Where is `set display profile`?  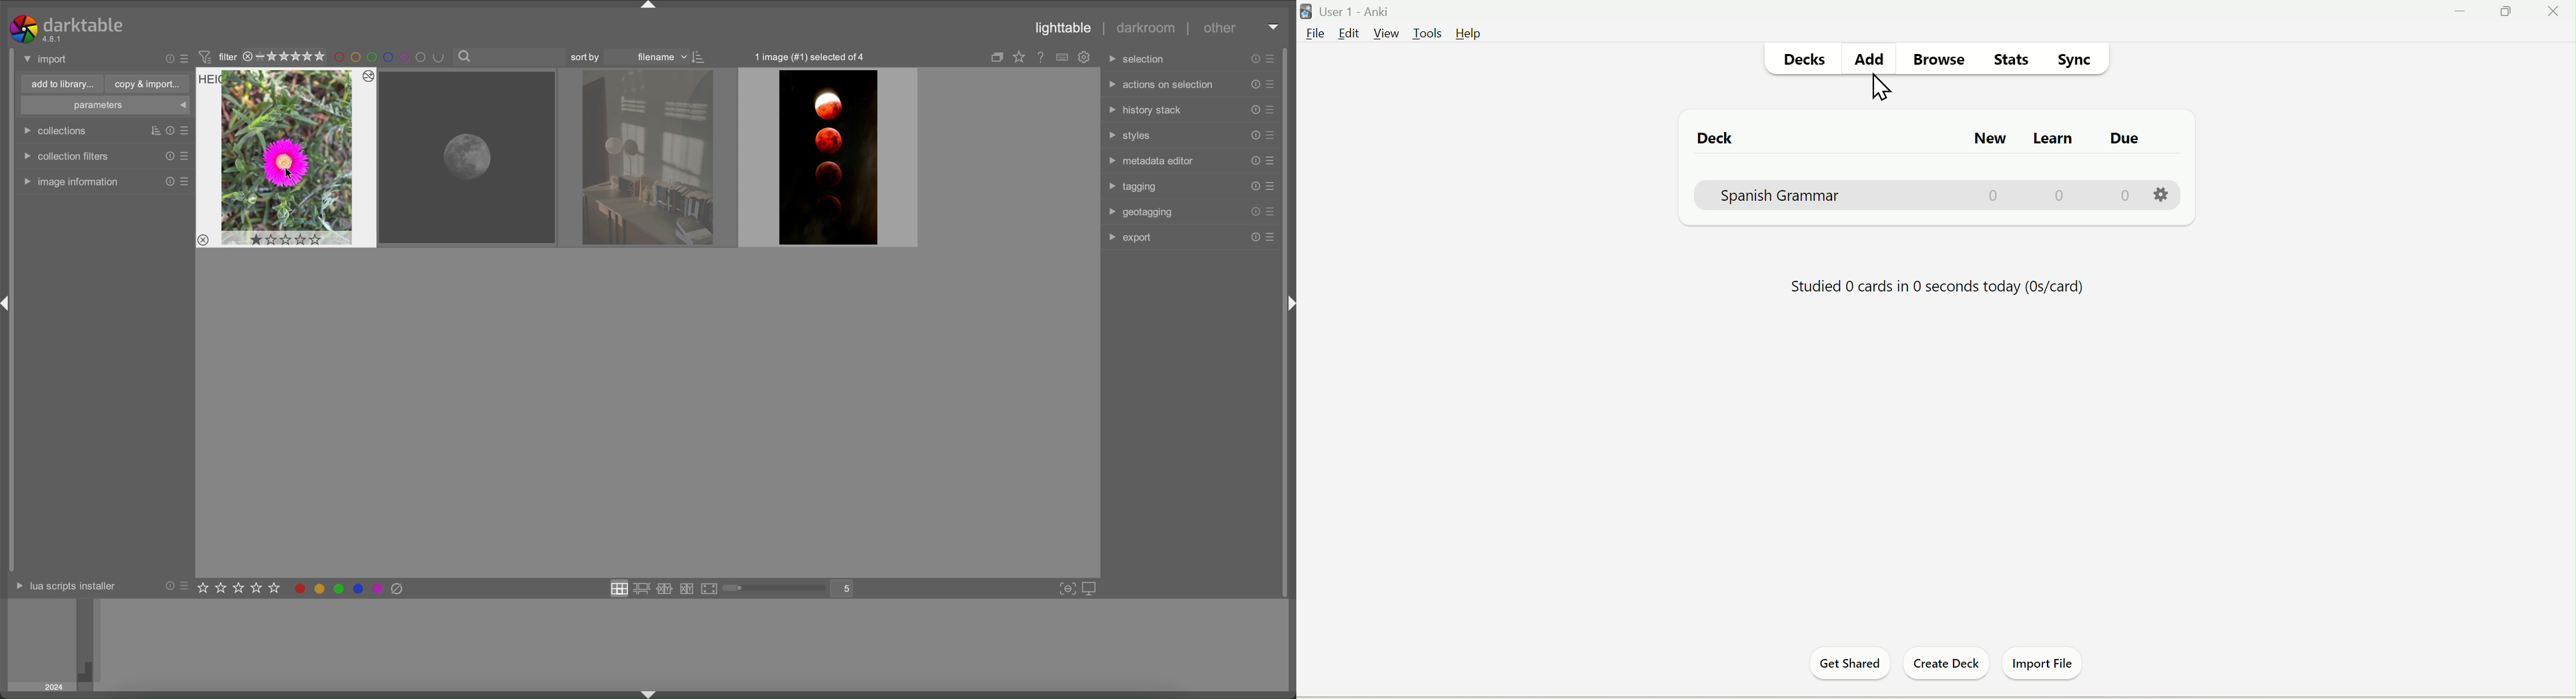
set display profile is located at coordinates (1090, 587).